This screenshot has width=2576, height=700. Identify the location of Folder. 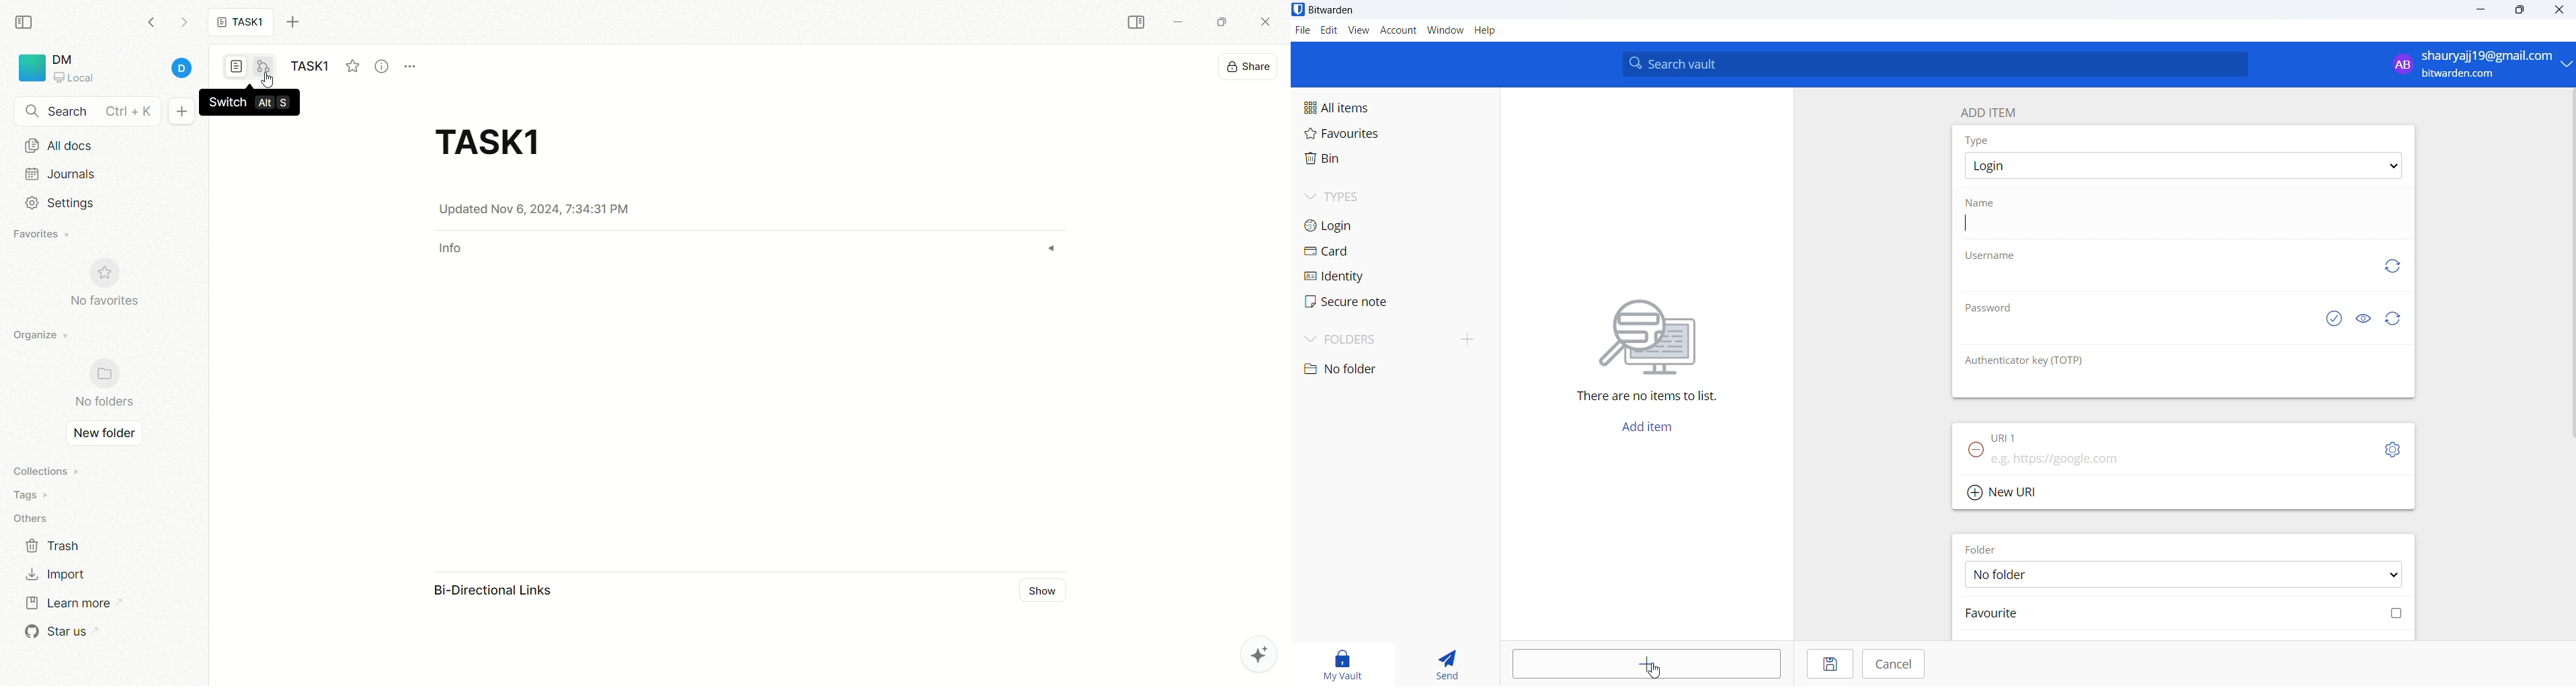
(1986, 547).